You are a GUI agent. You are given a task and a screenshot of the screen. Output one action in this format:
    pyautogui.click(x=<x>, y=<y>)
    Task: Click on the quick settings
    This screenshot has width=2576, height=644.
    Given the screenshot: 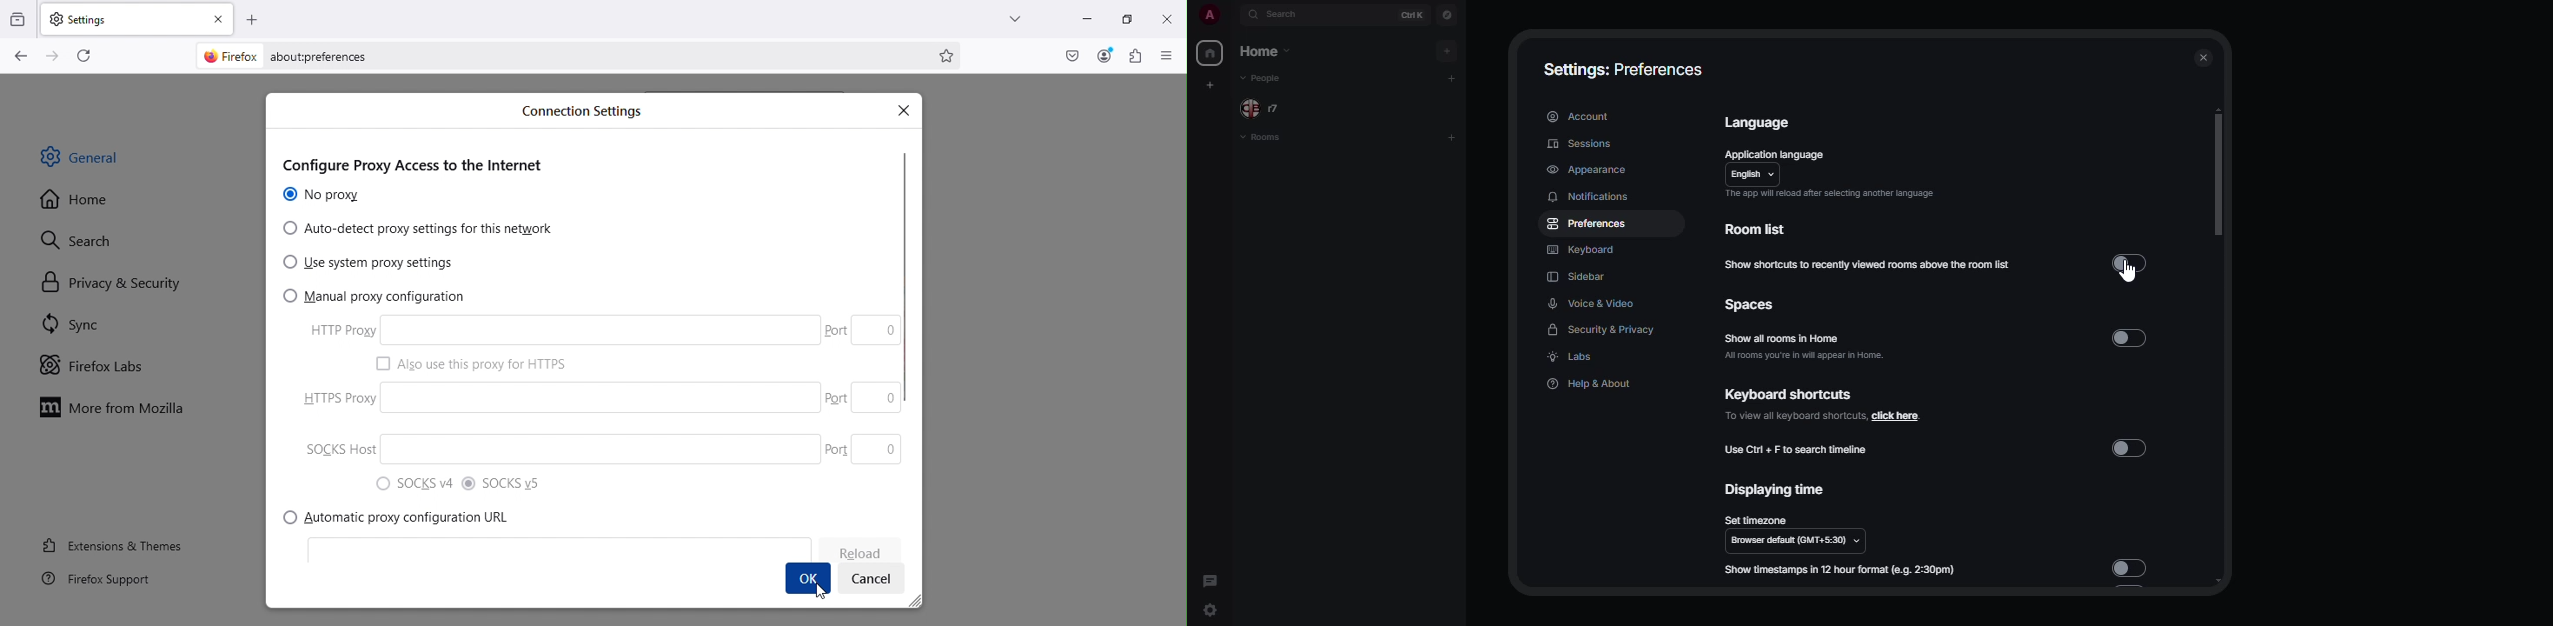 What is the action you would take?
    pyautogui.click(x=1212, y=609)
    